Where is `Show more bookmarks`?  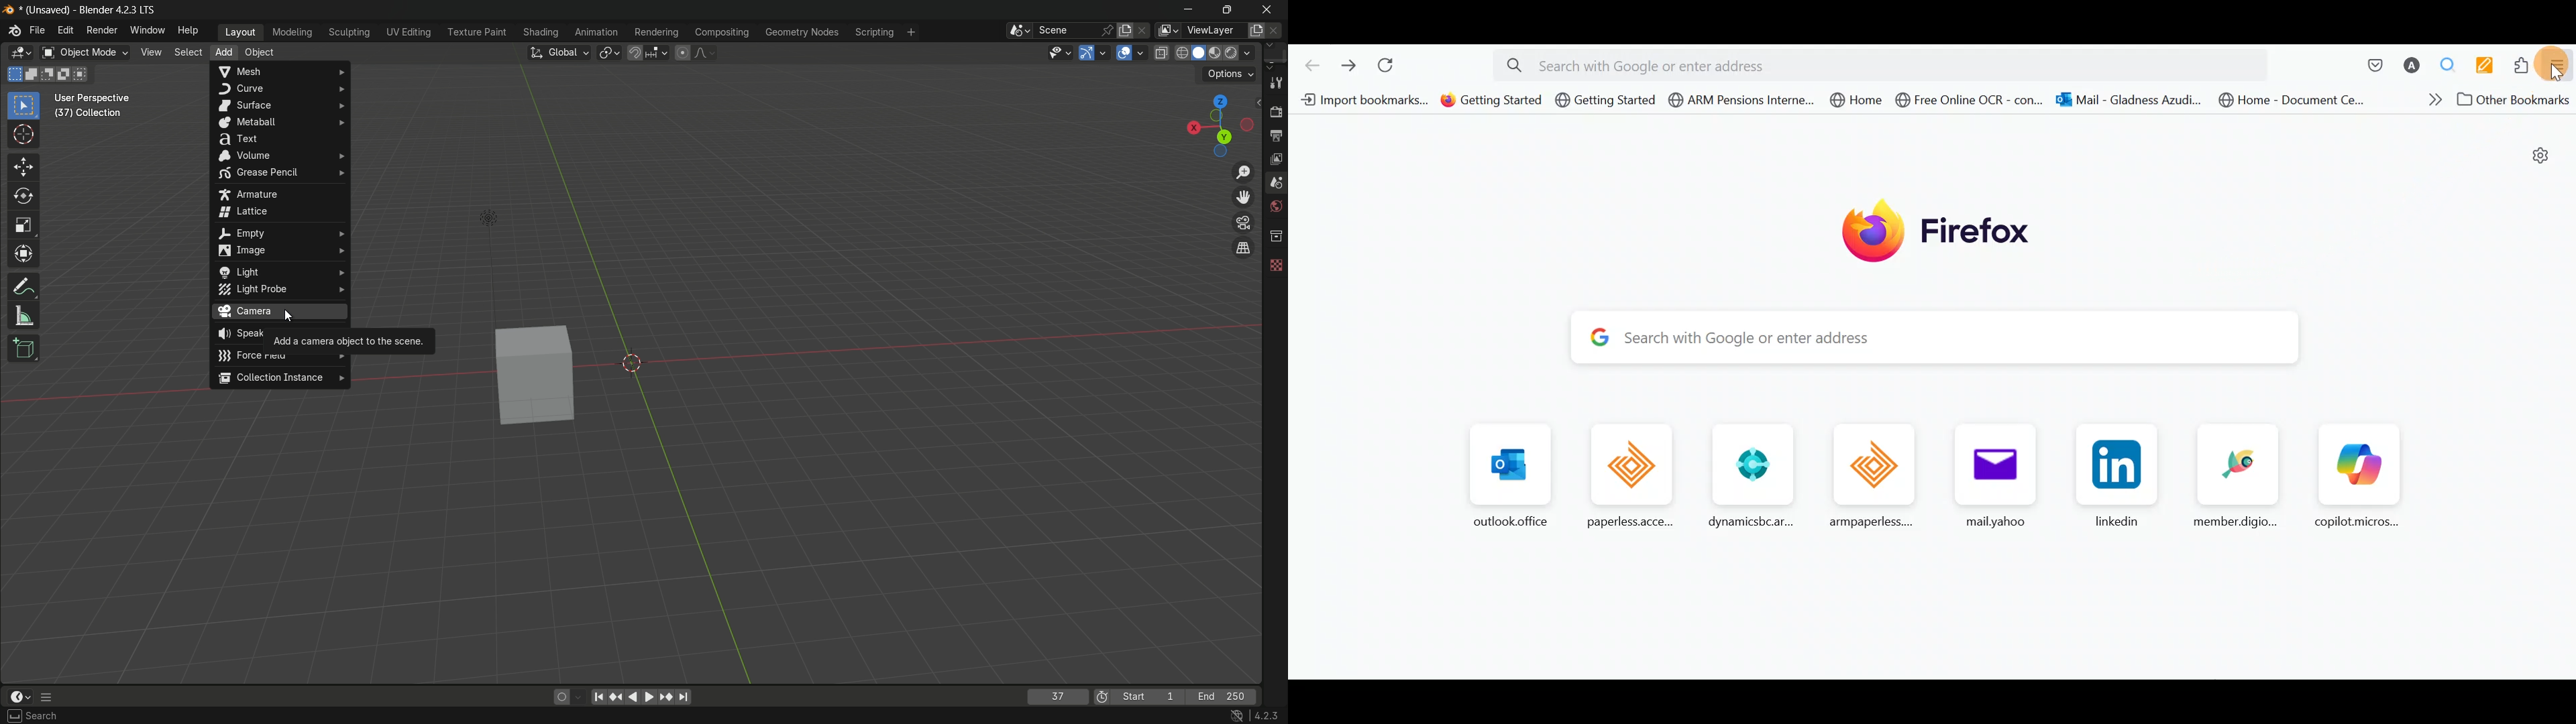
Show more bookmarks is located at coordinates (2430, 99).